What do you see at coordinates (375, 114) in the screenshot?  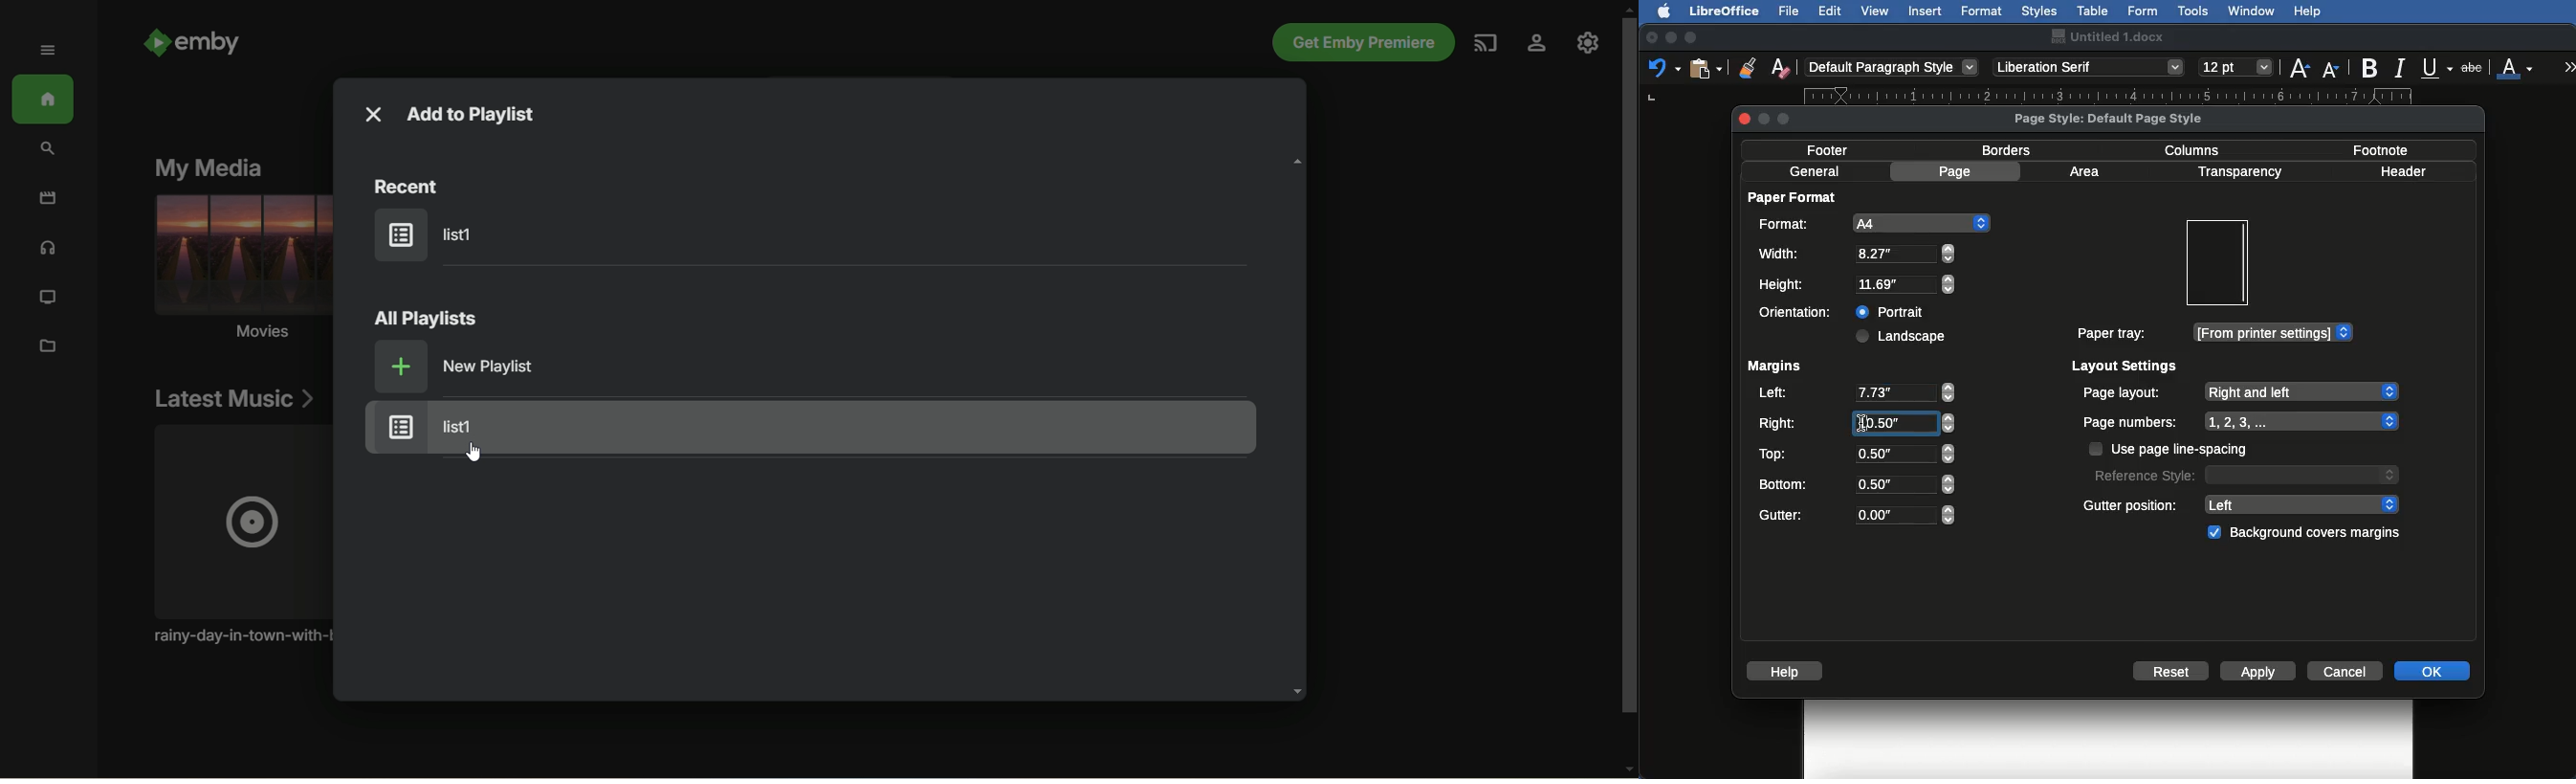 I see `close` at bounding box center [375, 114].